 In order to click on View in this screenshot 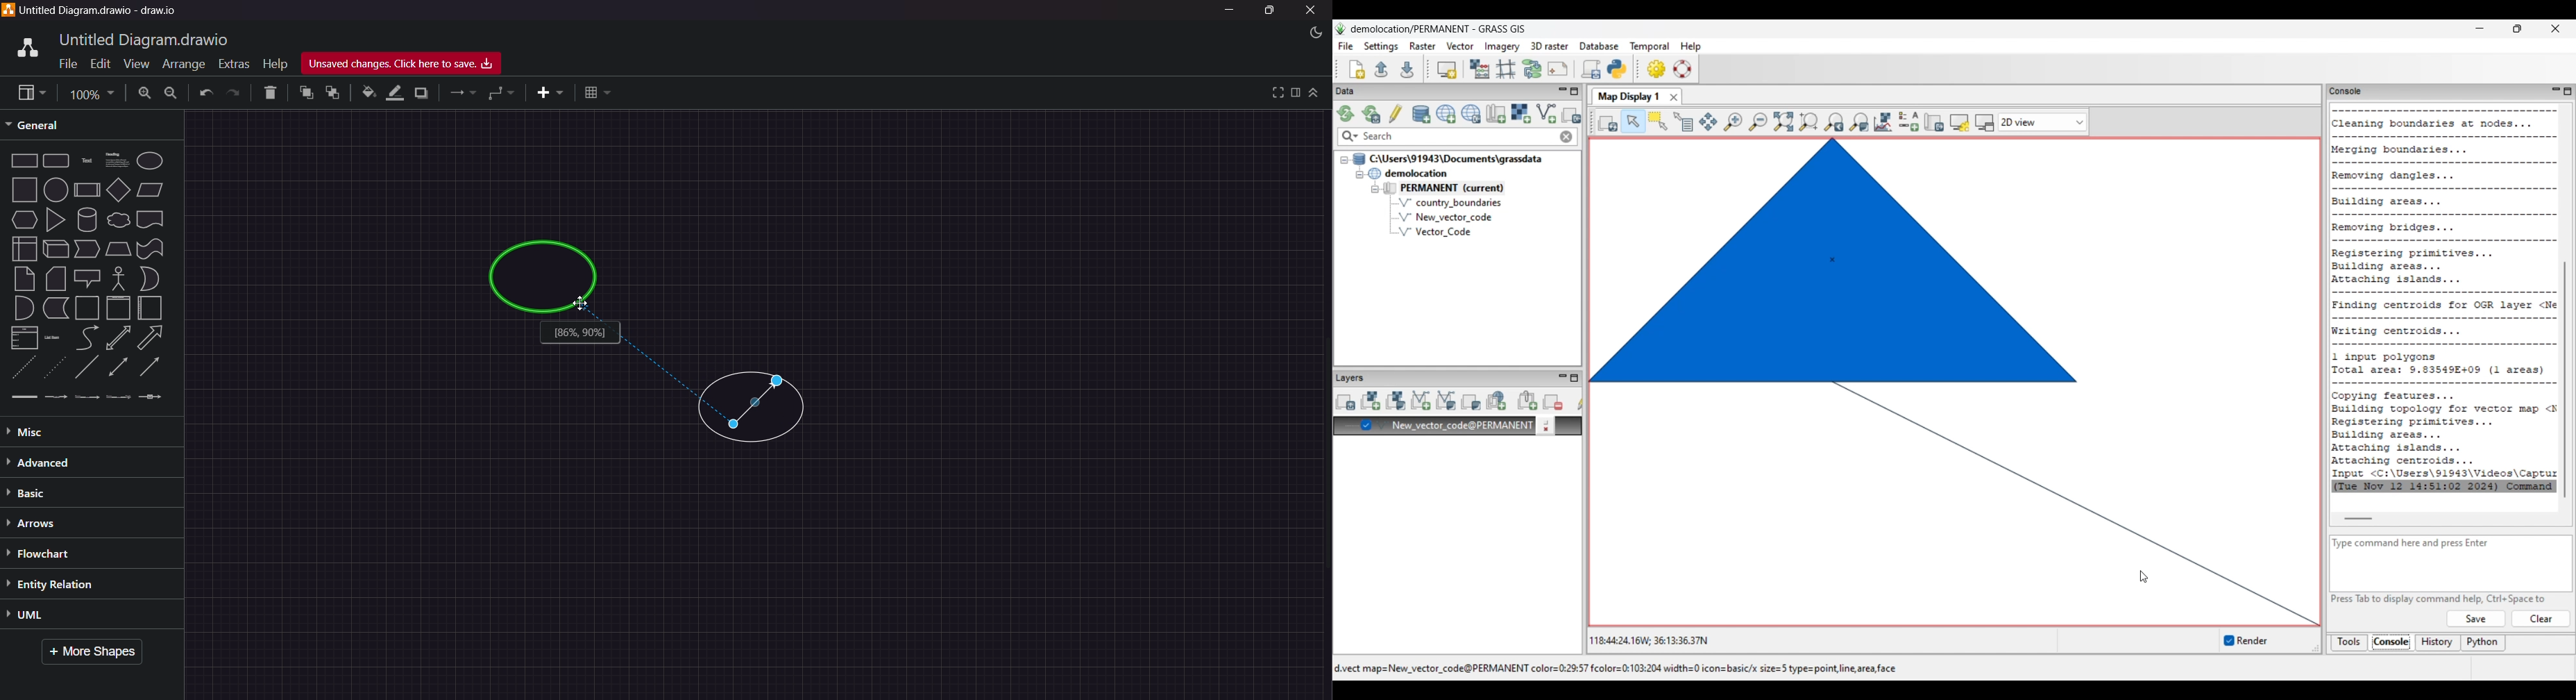, I will do `click(130, 63)`.